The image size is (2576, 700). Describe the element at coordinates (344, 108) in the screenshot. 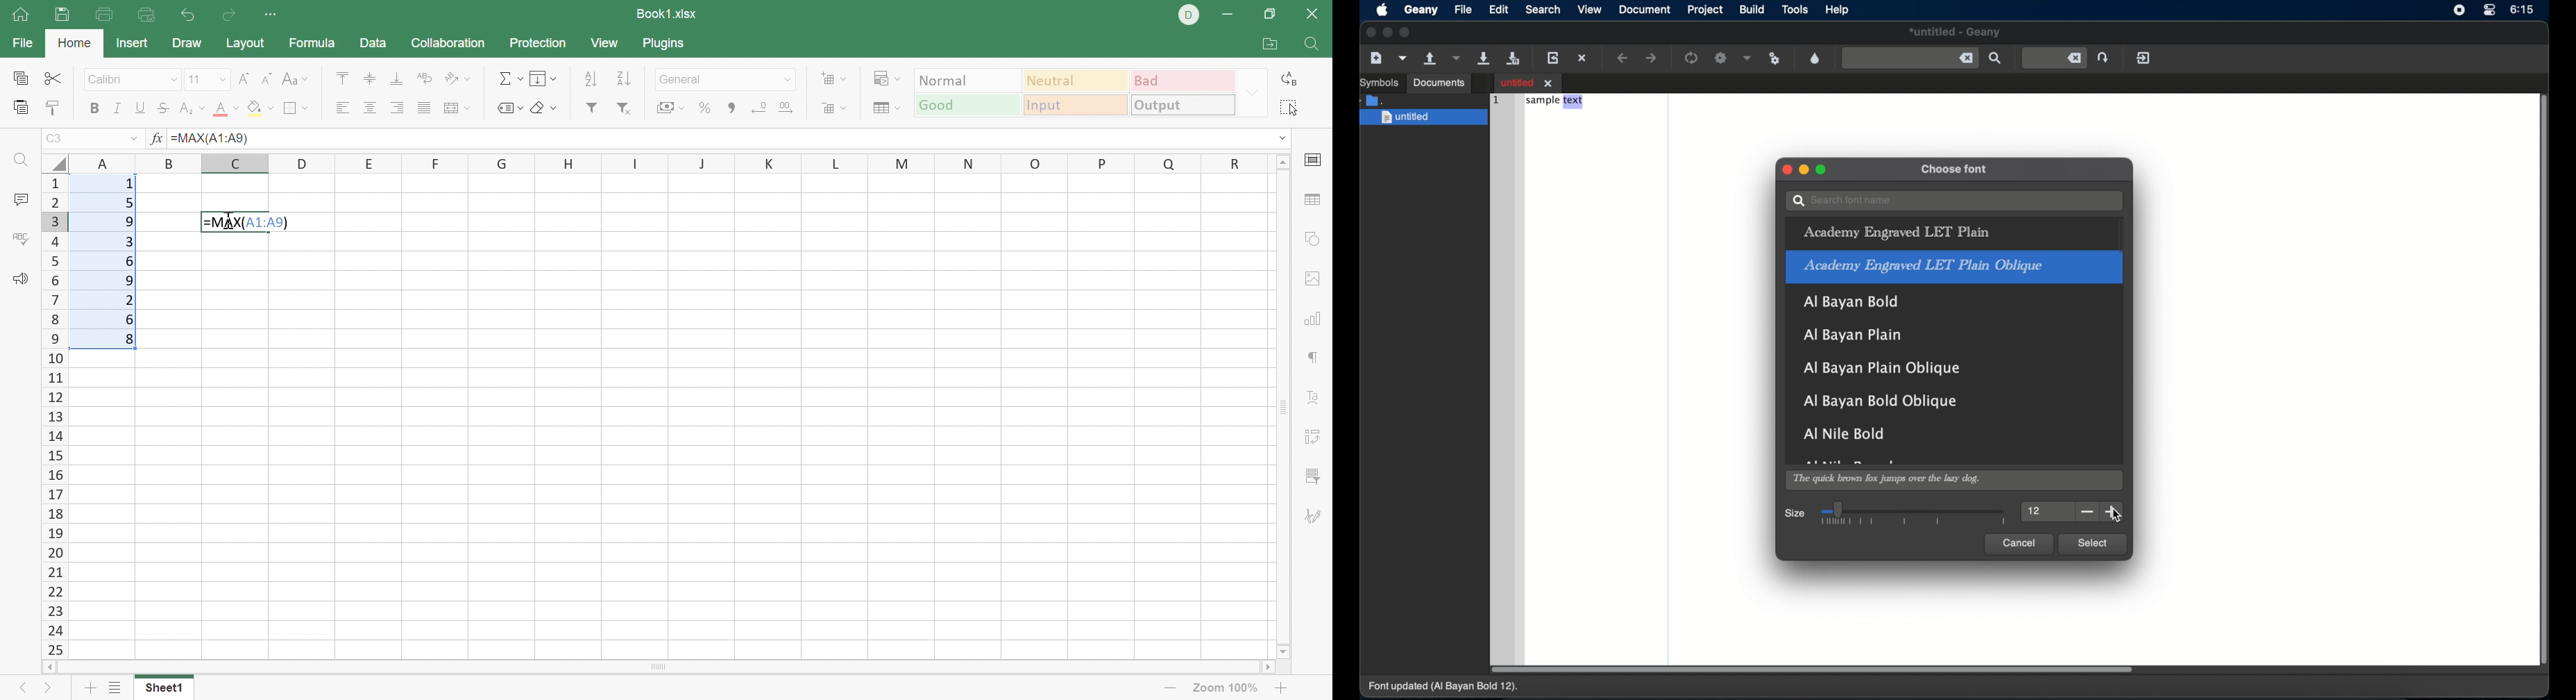

I see `Align Left` at that location.